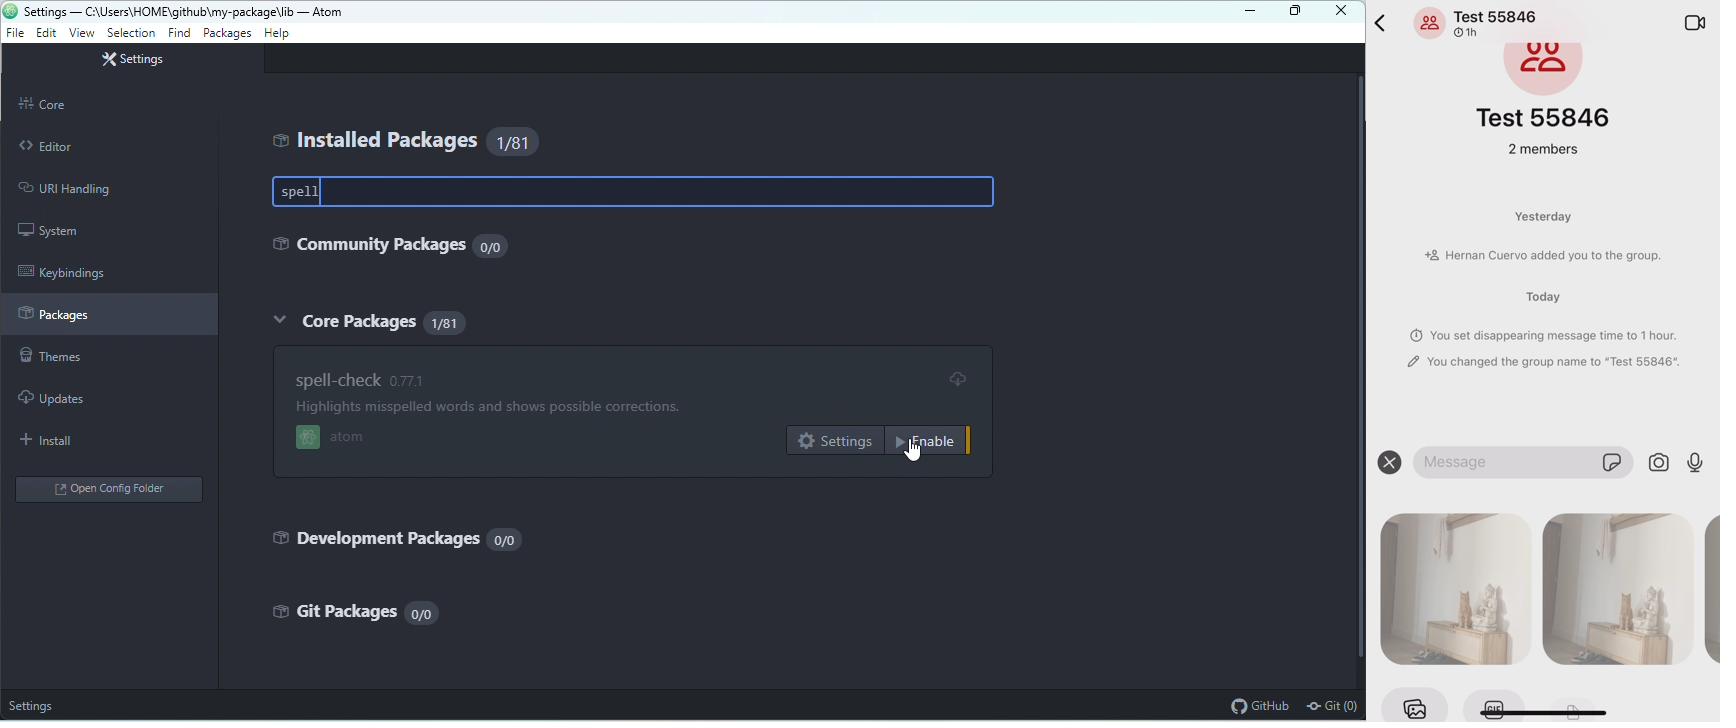 This screenshot has width=1736, height=728. I want to click on Today, so click(1546, 293).